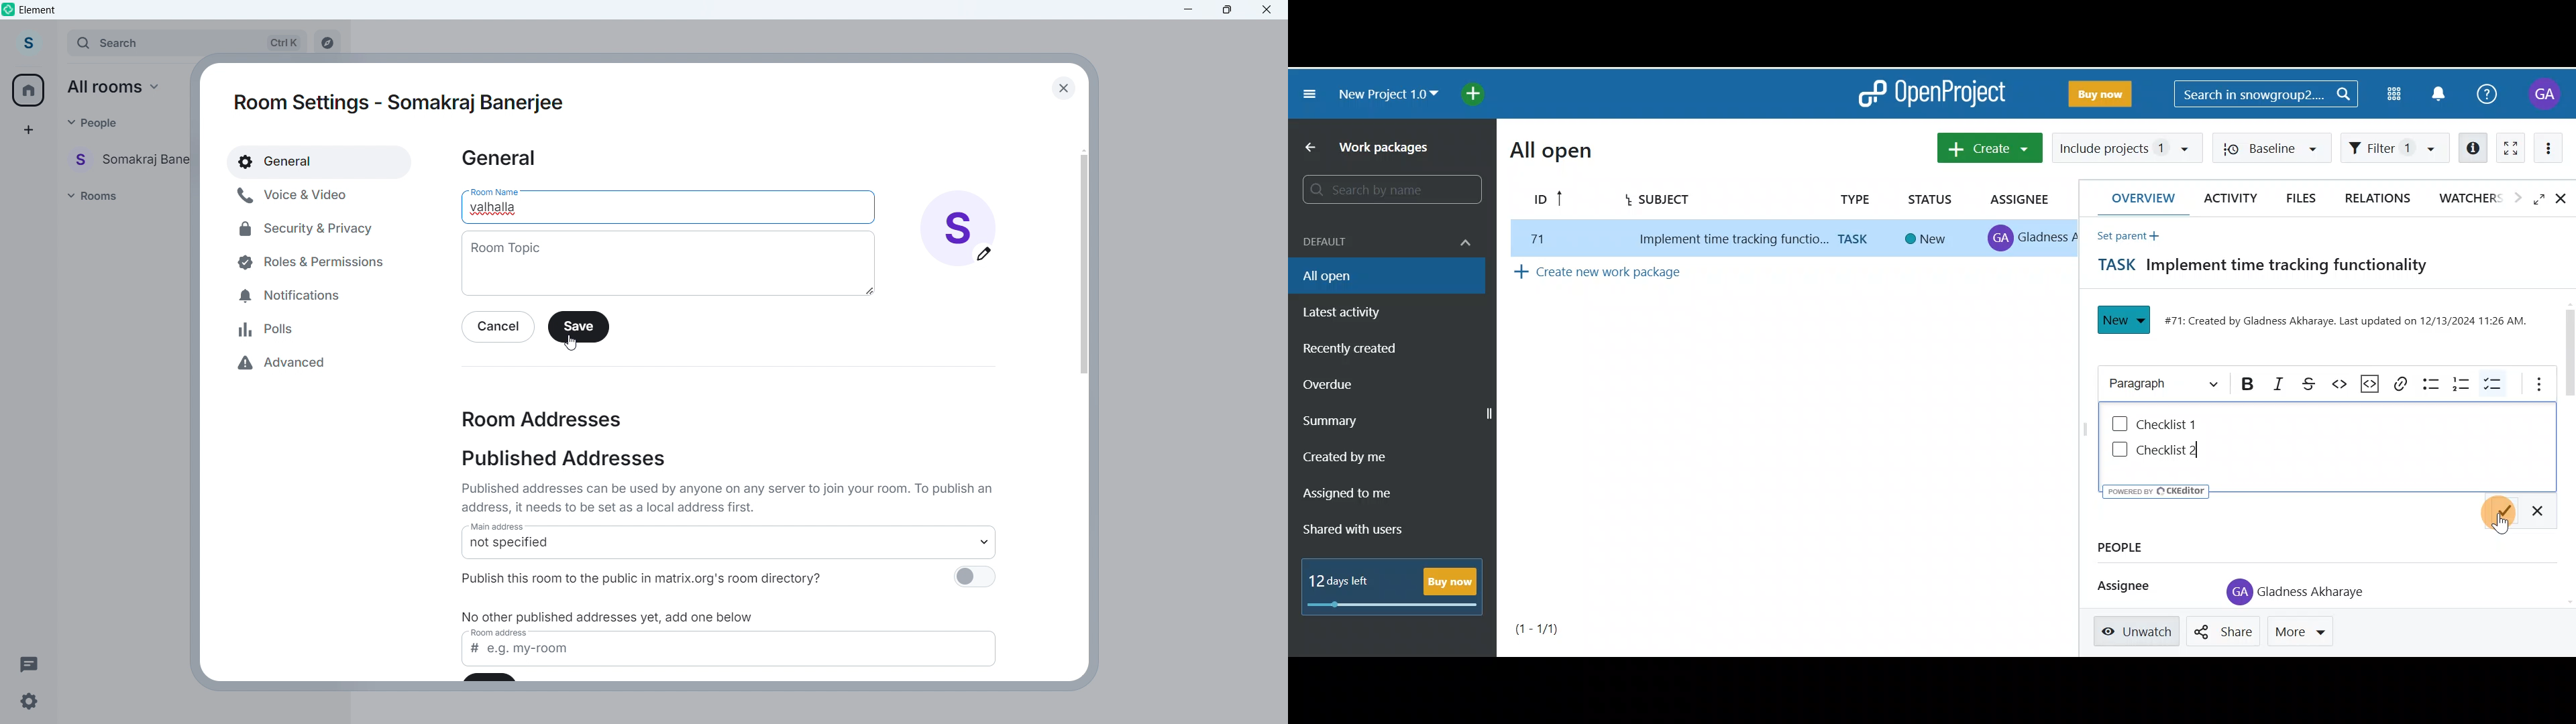 The image size is (2576, 728). I want to click on Settings , so click(28, 705).